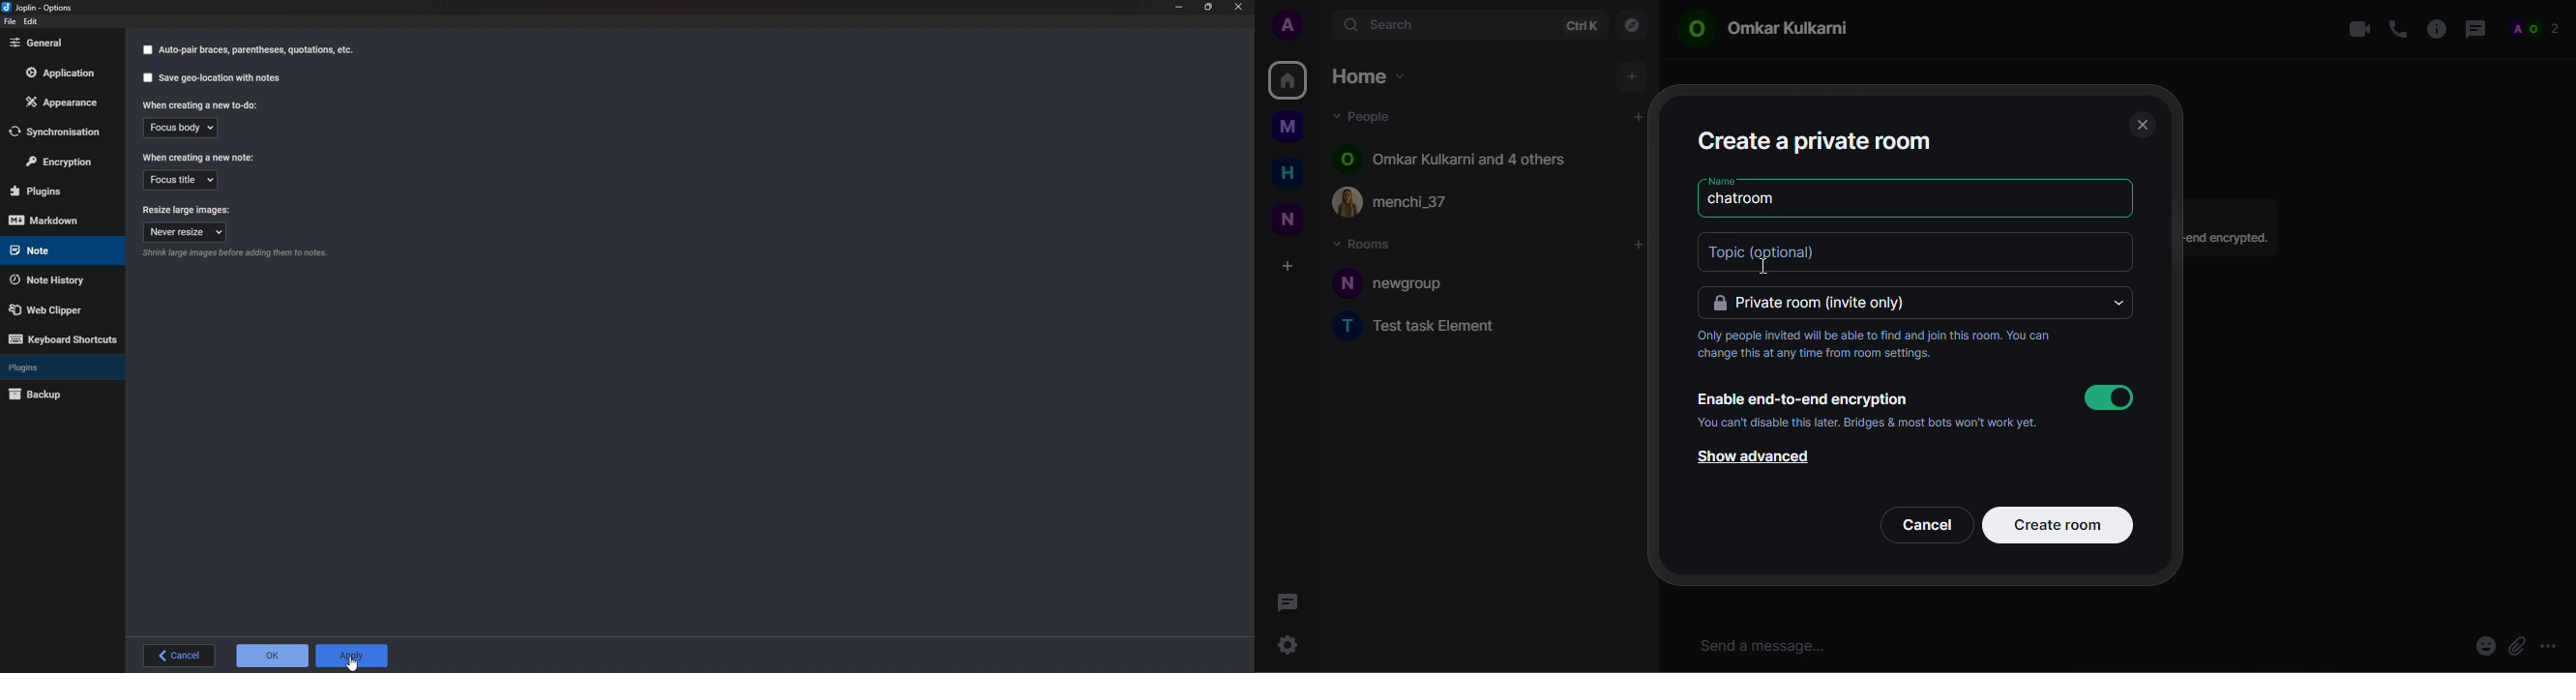  Describe the element at coordinates (209, 80) in the screenshot. I see `Save Geolocation with notes` at that location.